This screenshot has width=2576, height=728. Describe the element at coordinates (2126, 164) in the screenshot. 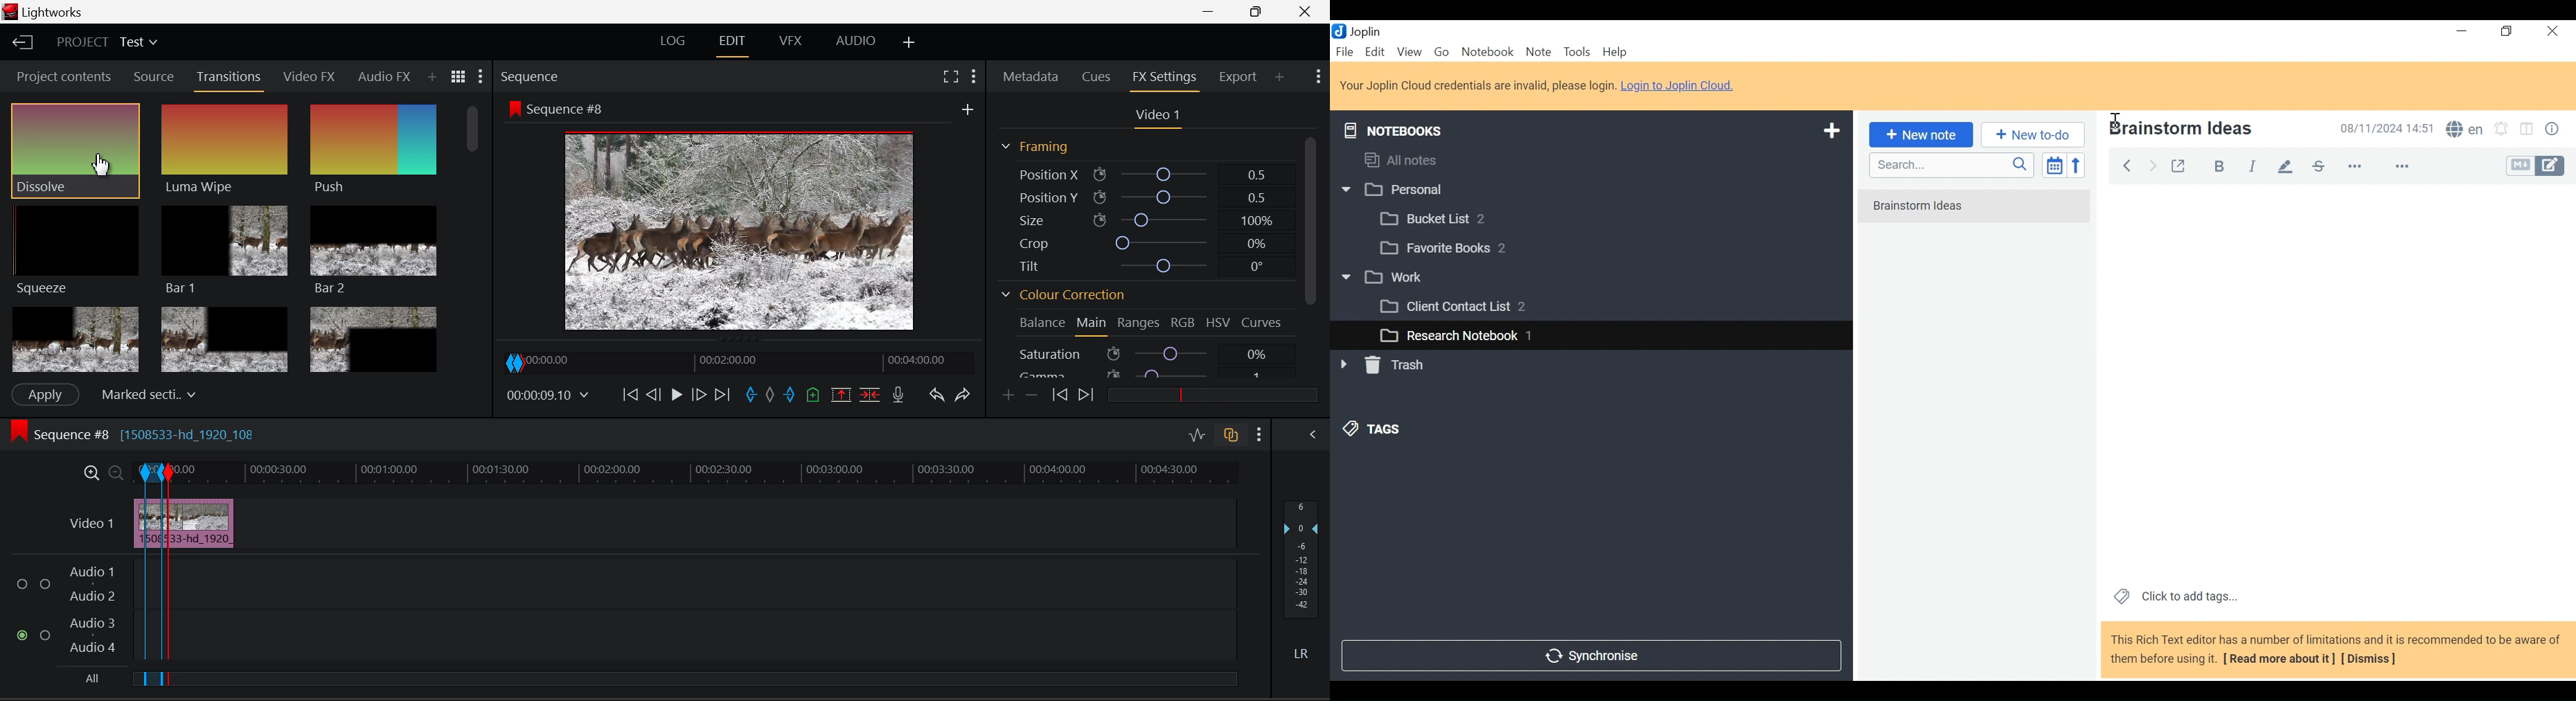

I see `Back` at that location.